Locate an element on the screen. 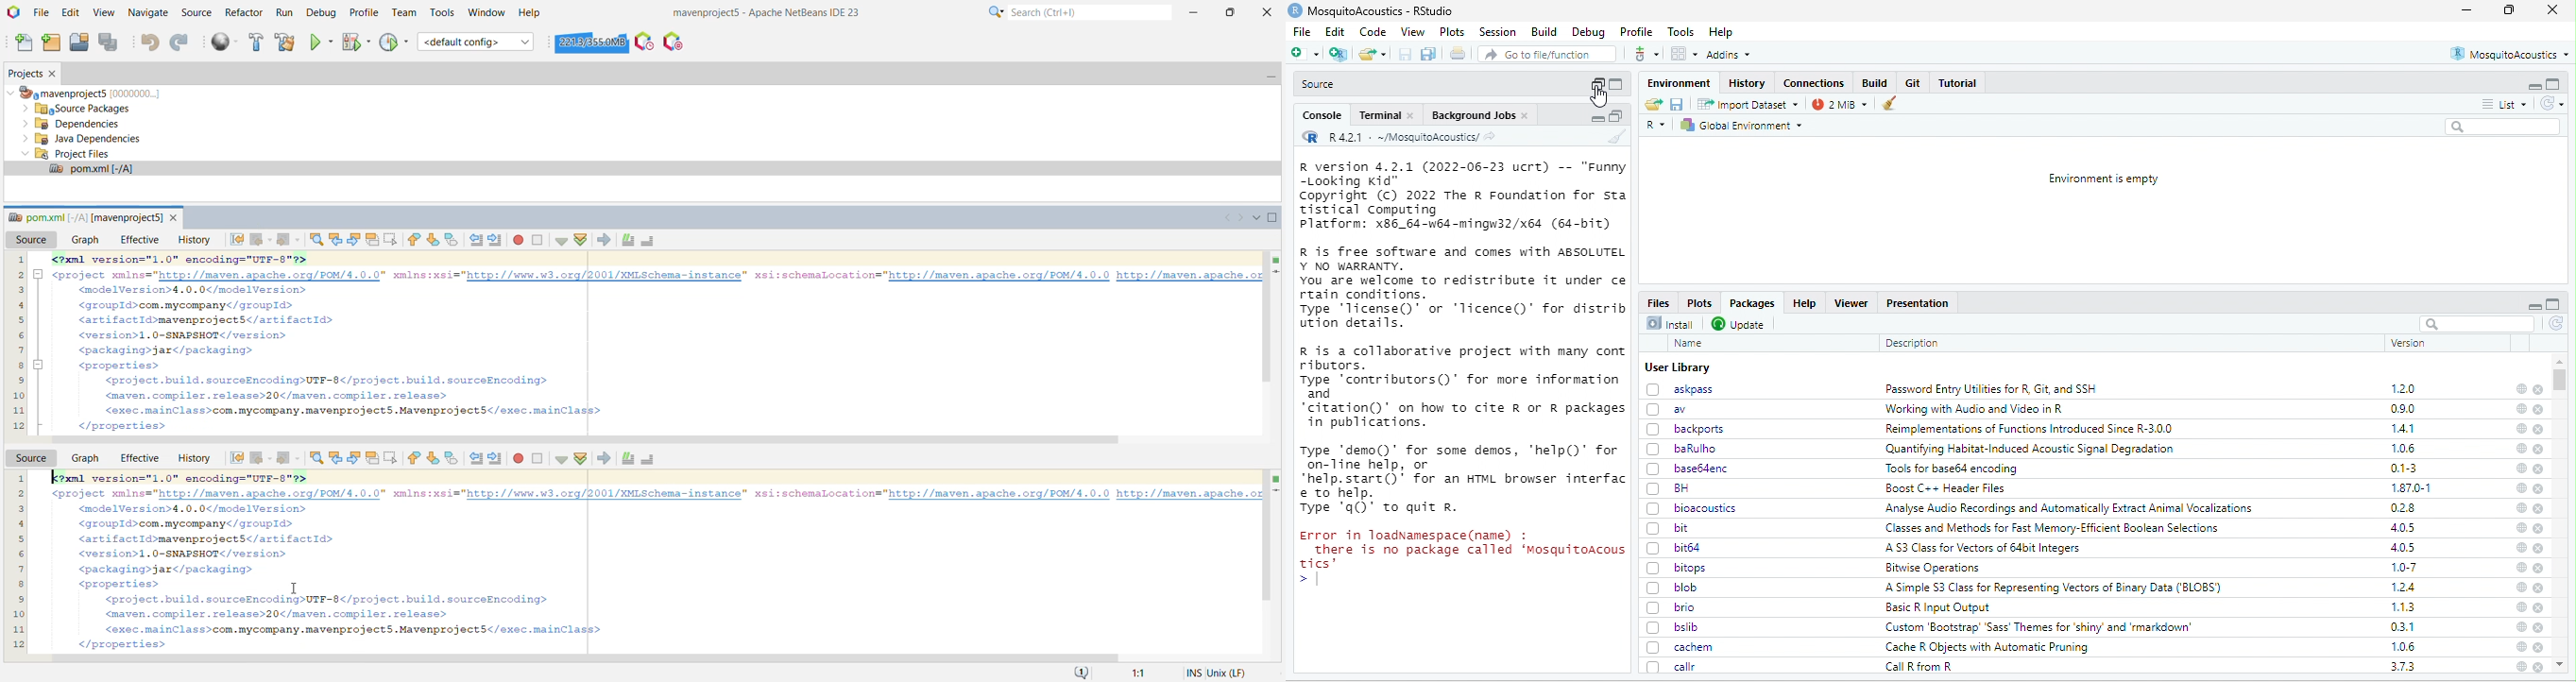 This screenshot has width=2576, height=700. 1.1.3 is located at coordinates (2404, 606).